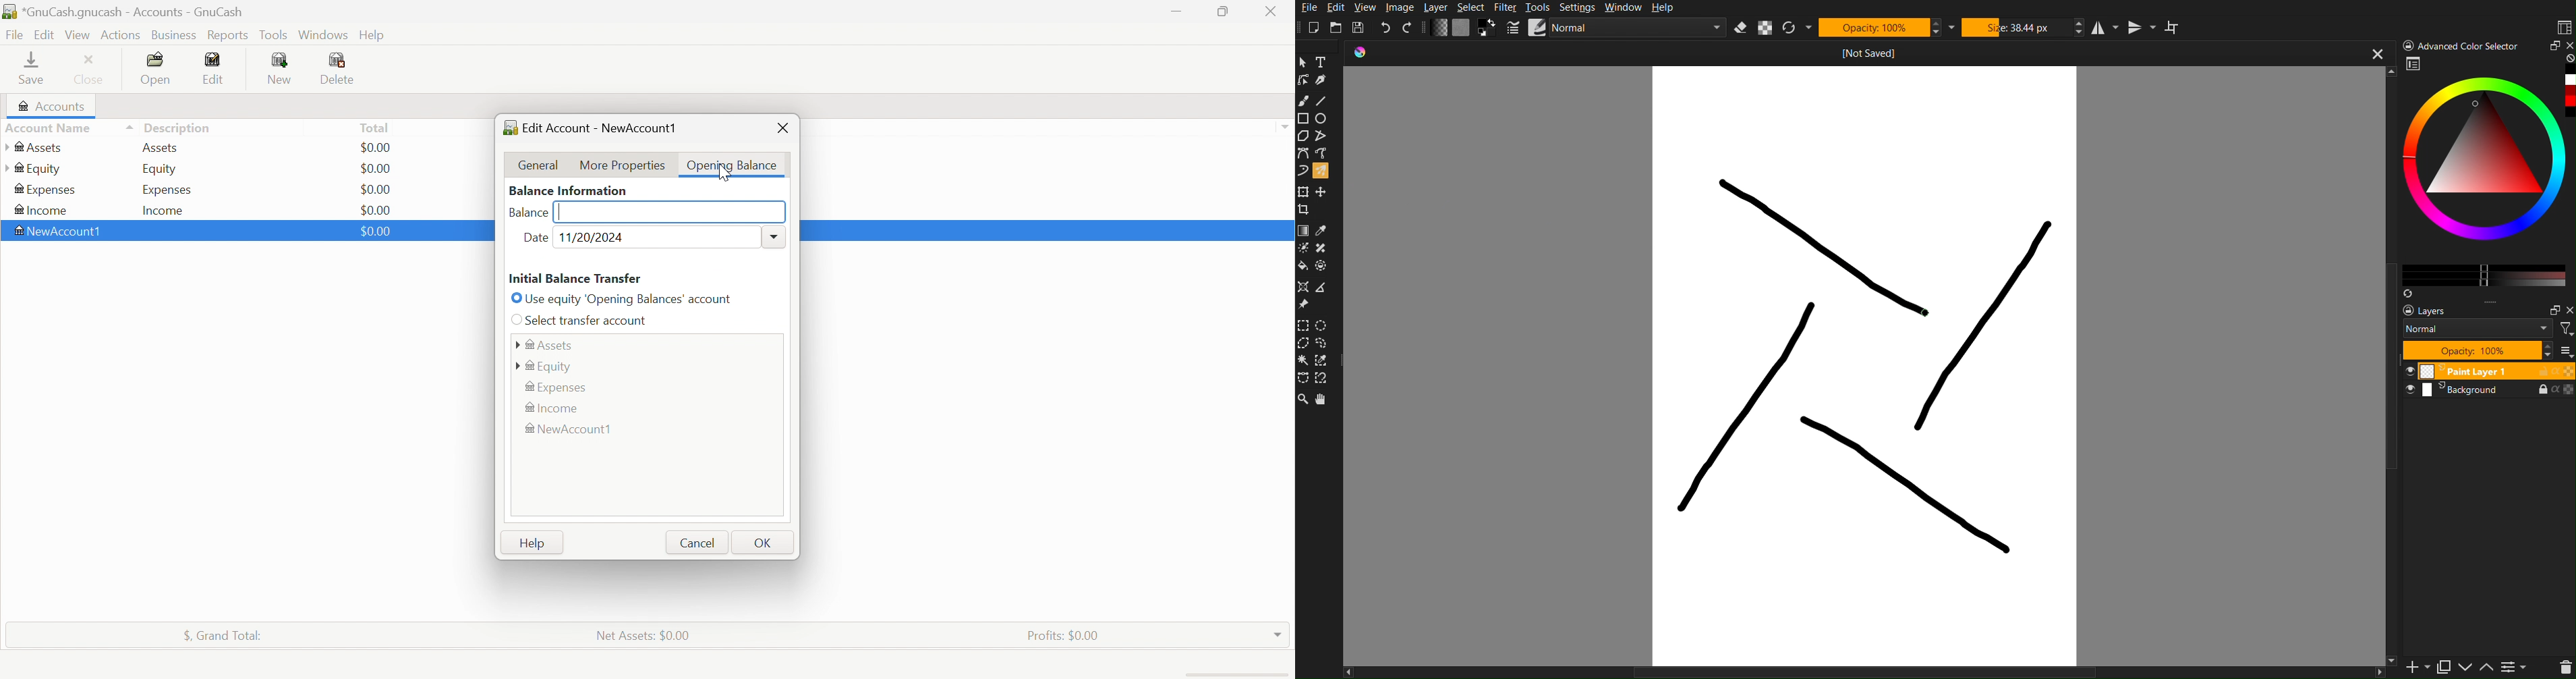  I want to click on minimize, so click(2550, 308).